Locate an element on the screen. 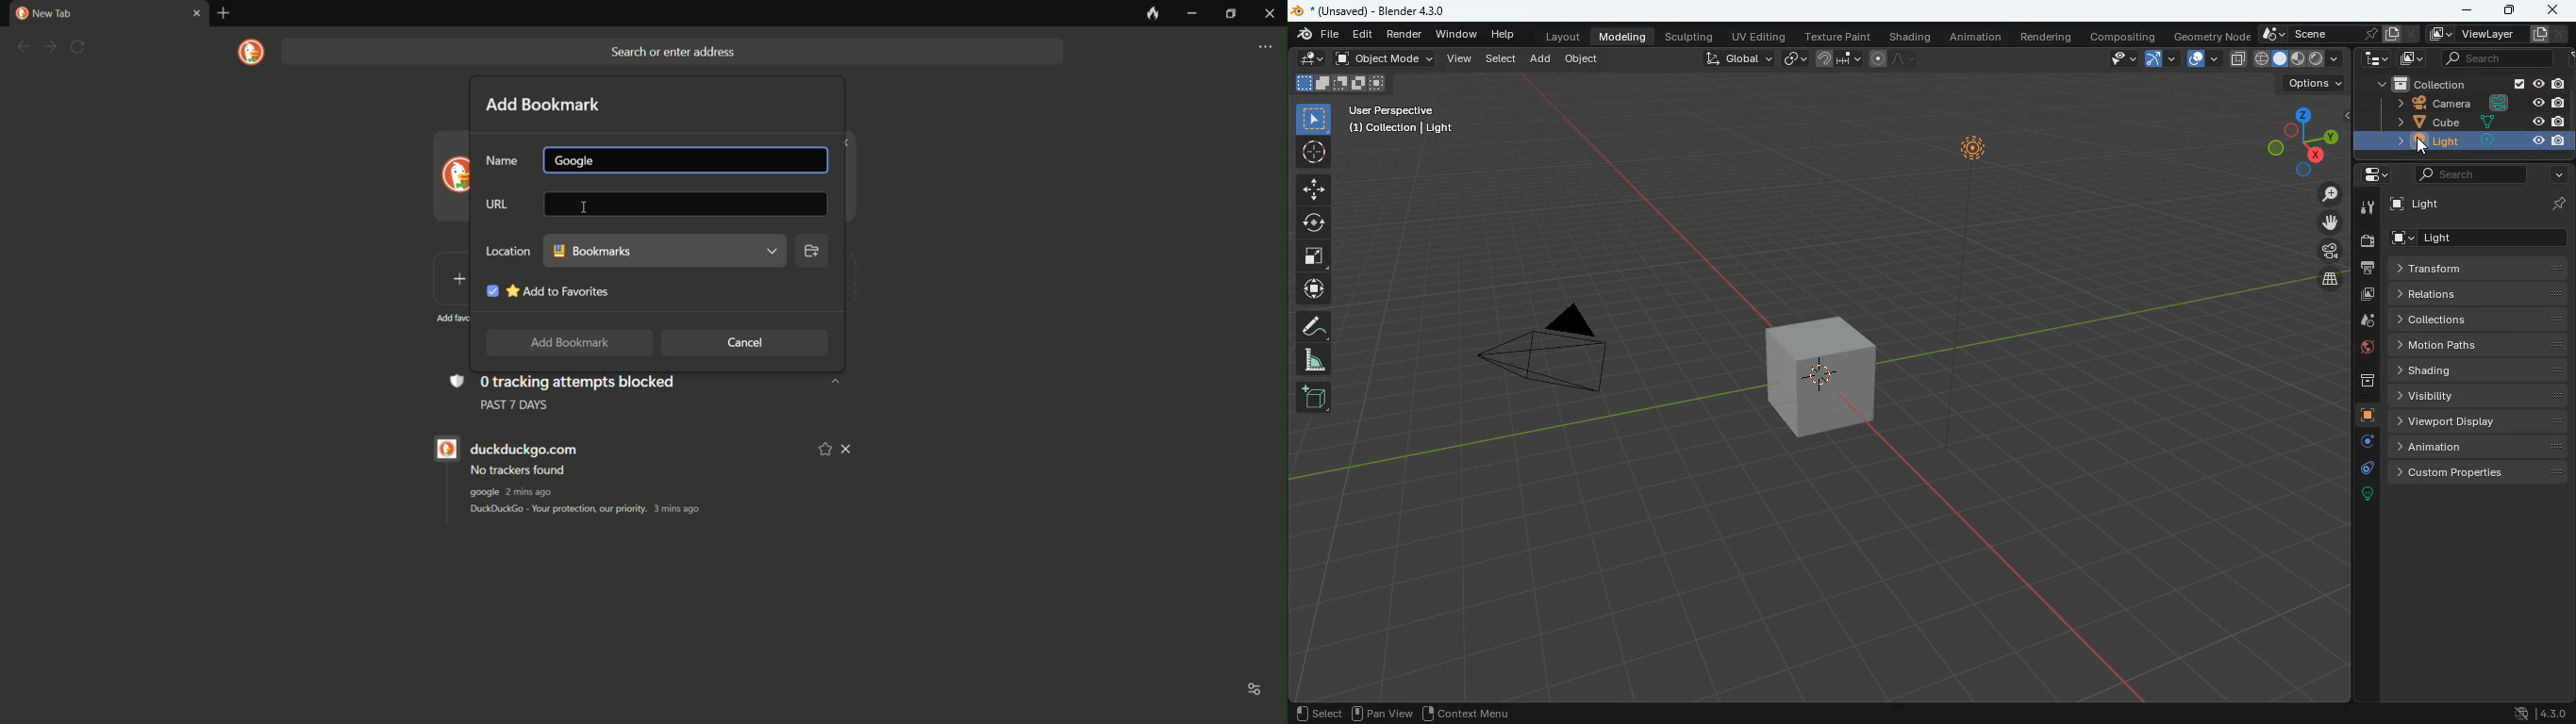 The width and height of the screenshot is (2576, 728). LOCATION is located at coordinates (506, 250).